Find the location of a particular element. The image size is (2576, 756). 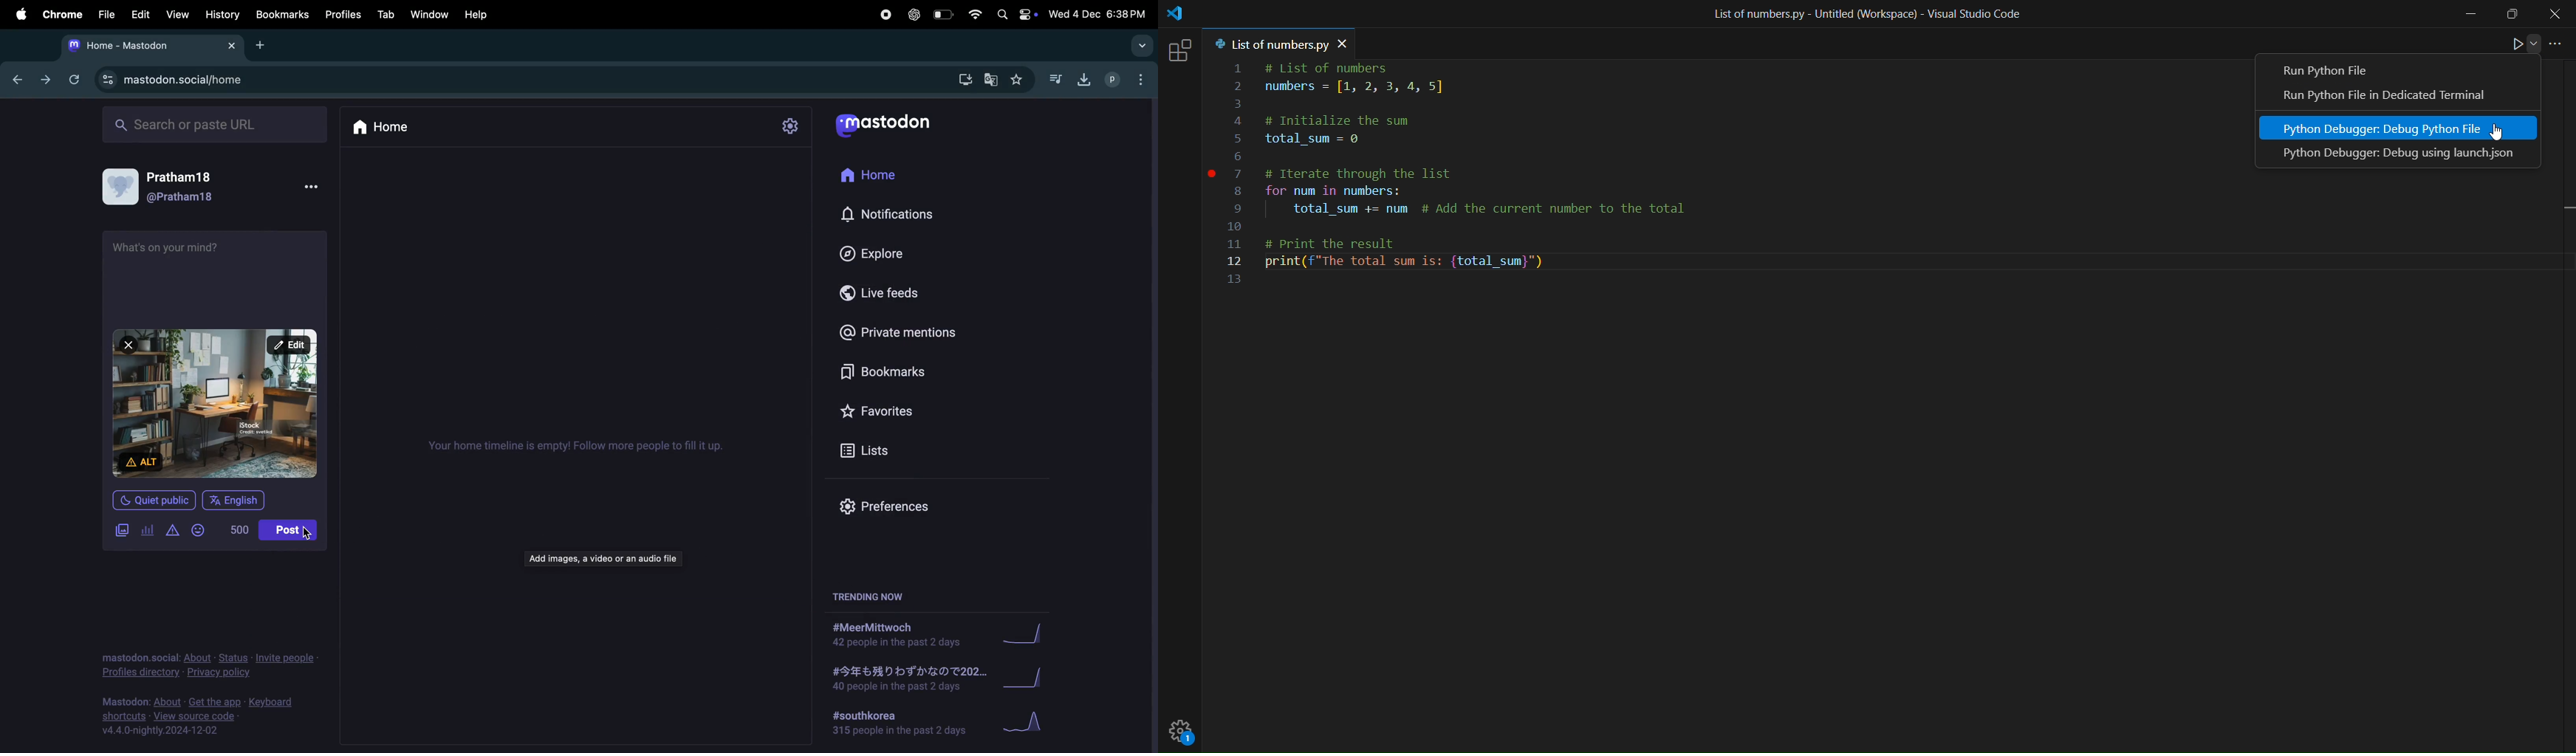

add tab is located at coordinates (263, 49).